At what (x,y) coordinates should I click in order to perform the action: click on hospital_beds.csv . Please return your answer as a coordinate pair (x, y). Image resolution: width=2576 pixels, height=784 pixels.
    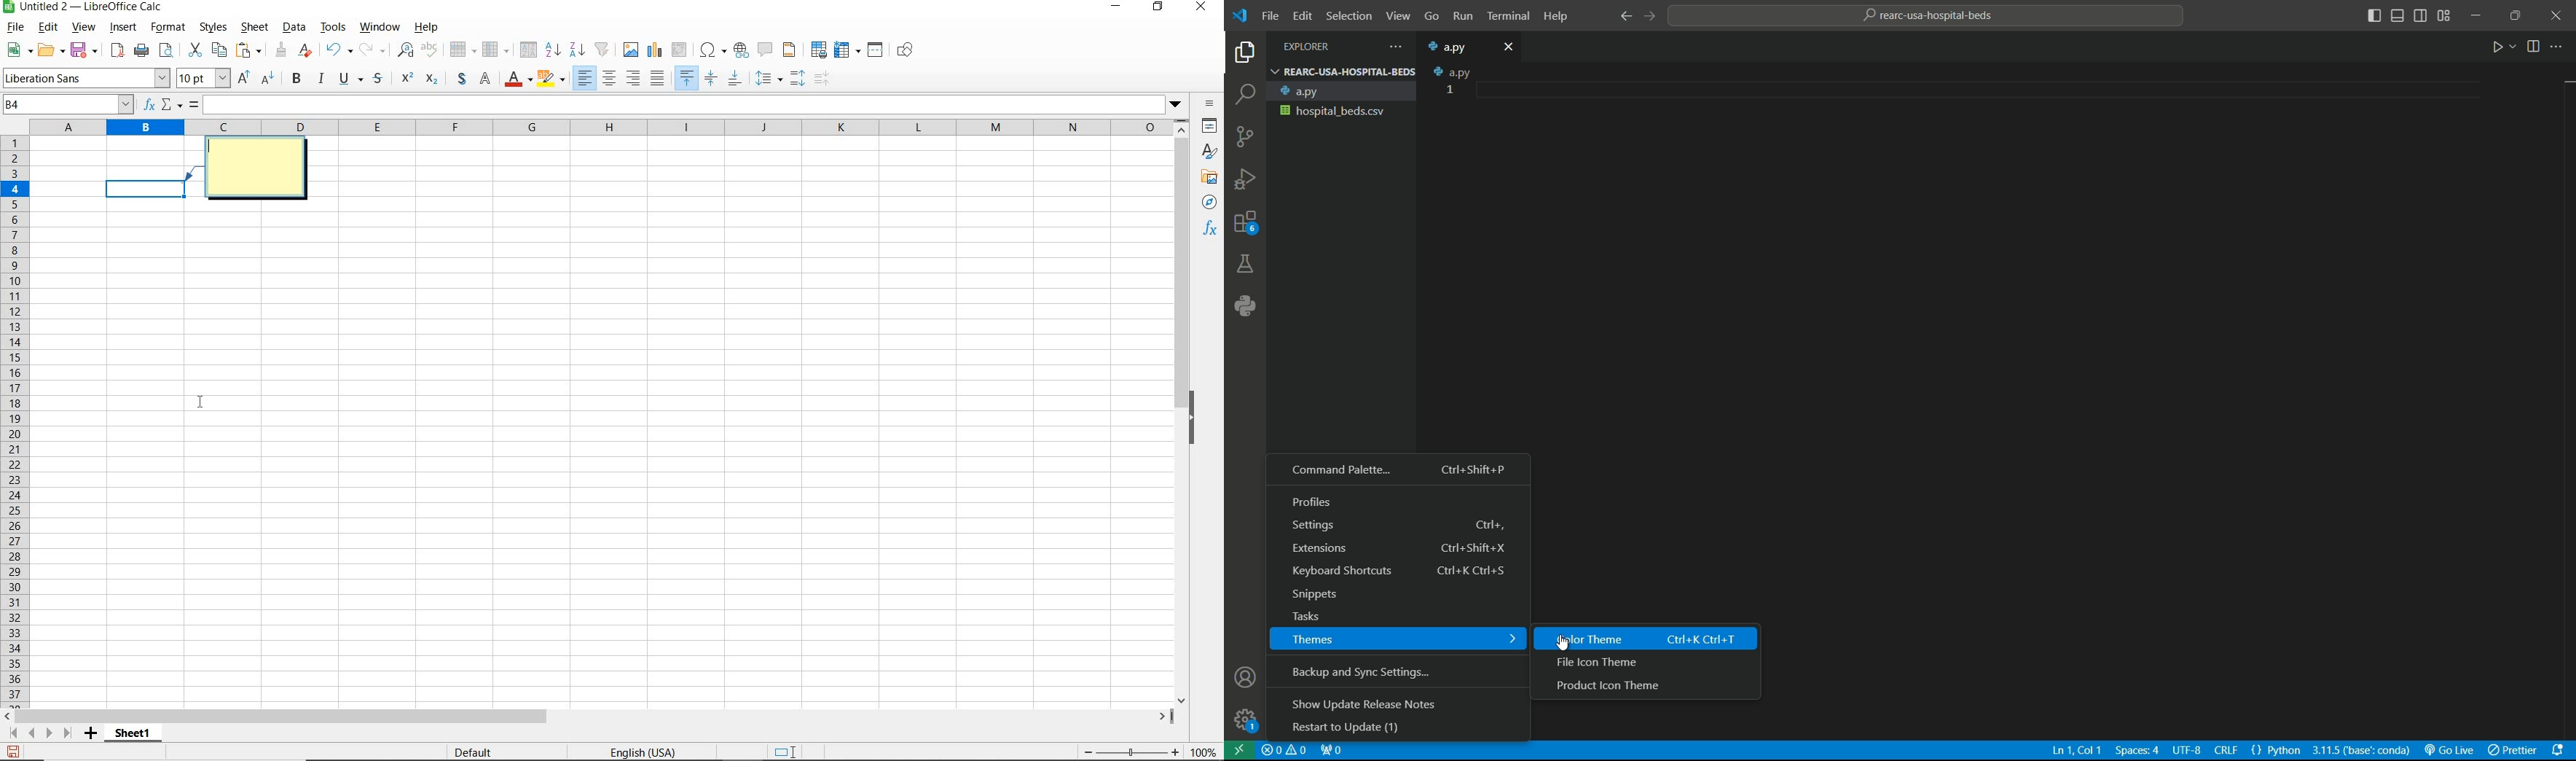
    Looking at the image, I should click on (1339, 111).